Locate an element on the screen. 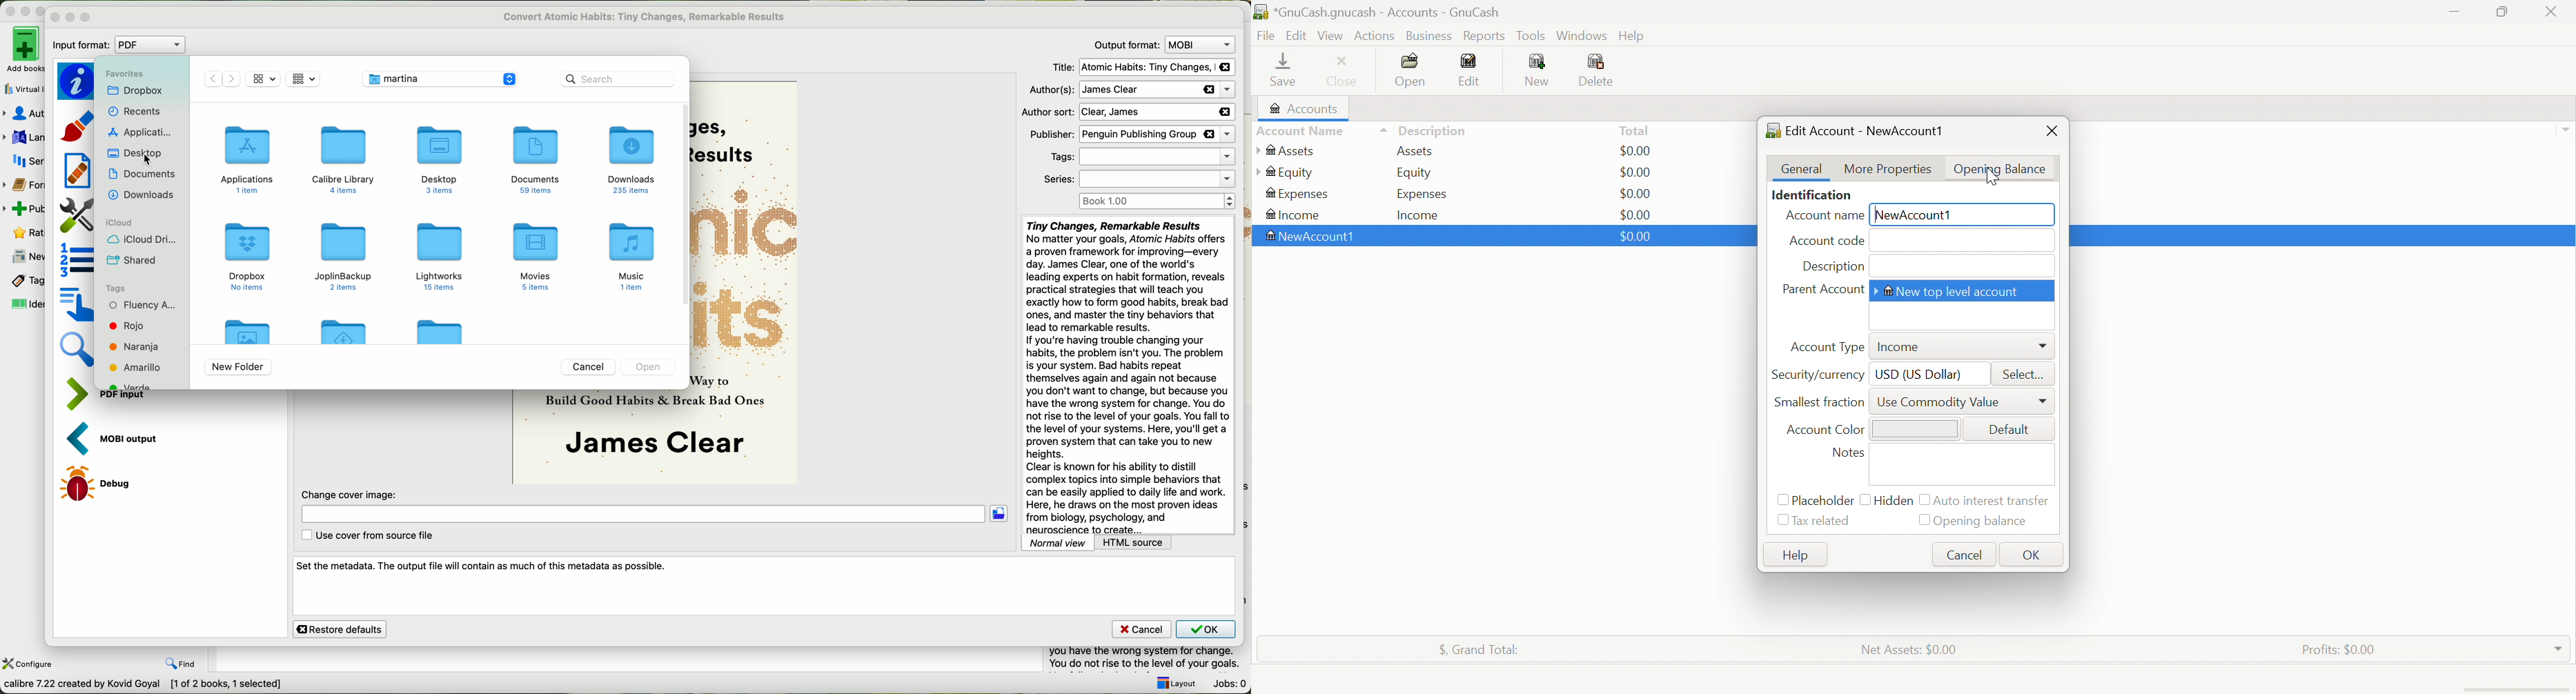 Image resolution: width=2576 pixels, height=700 pixels. Drop Down is located at coordinates (2559, 648).